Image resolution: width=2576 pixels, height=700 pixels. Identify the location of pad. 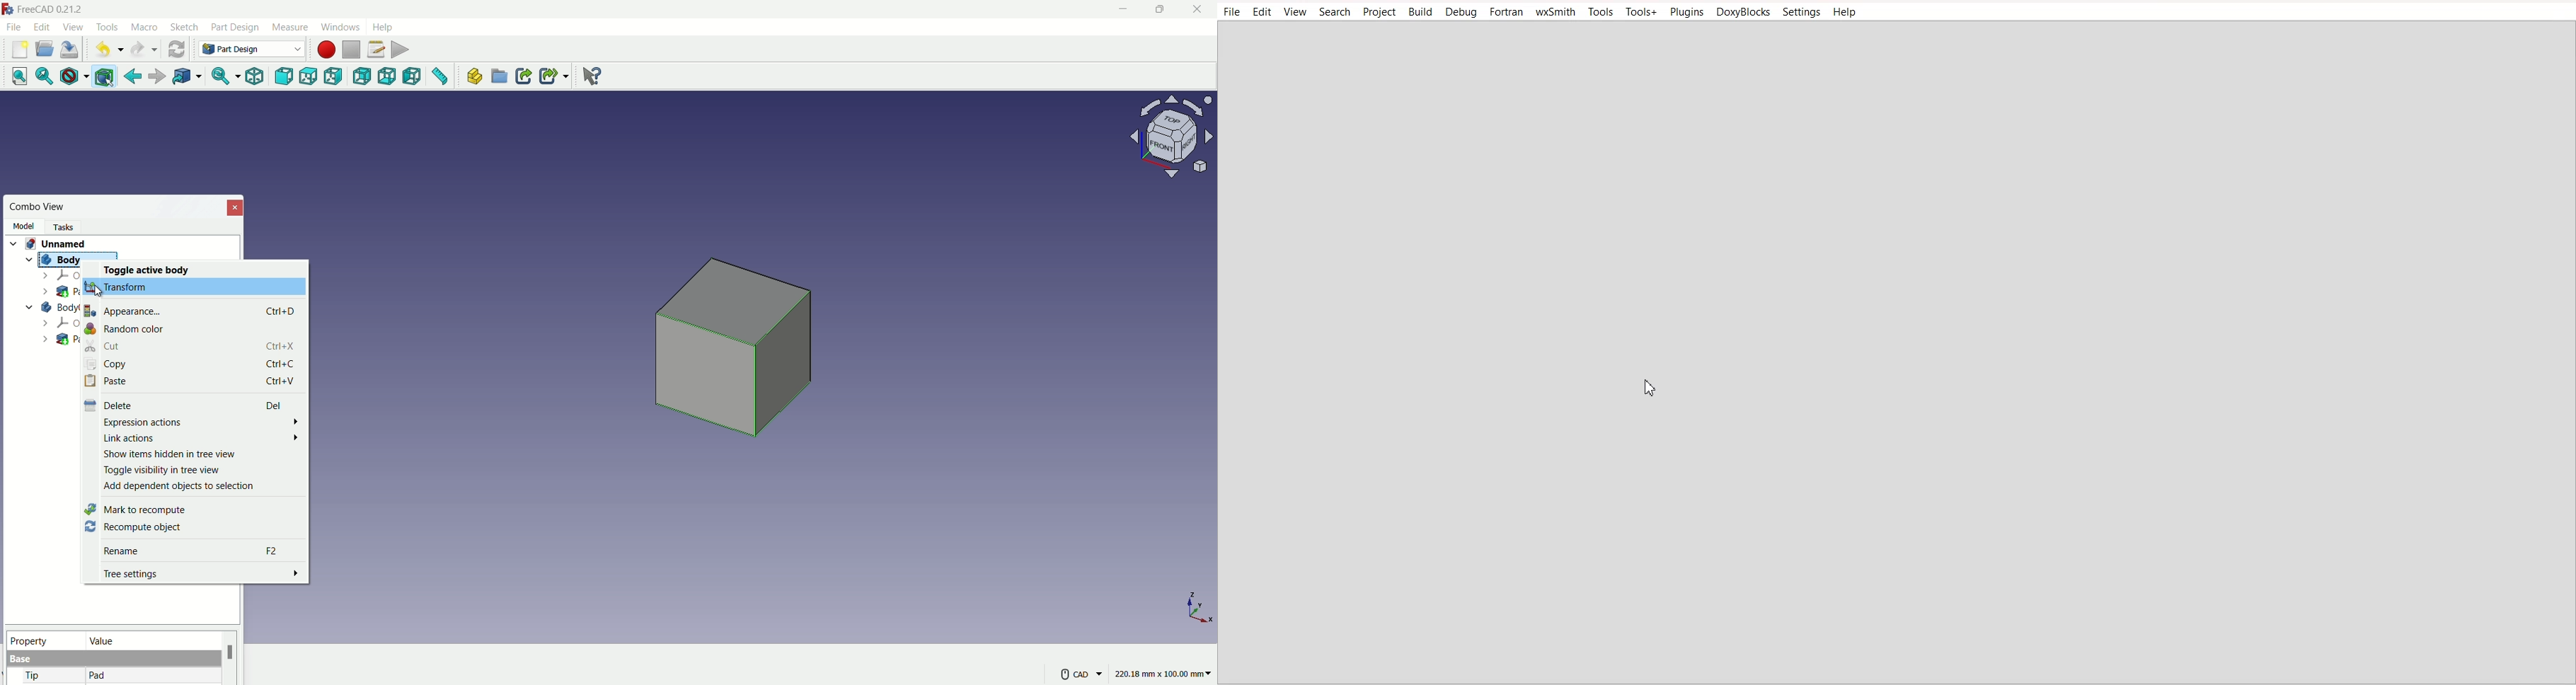
(98, 676).